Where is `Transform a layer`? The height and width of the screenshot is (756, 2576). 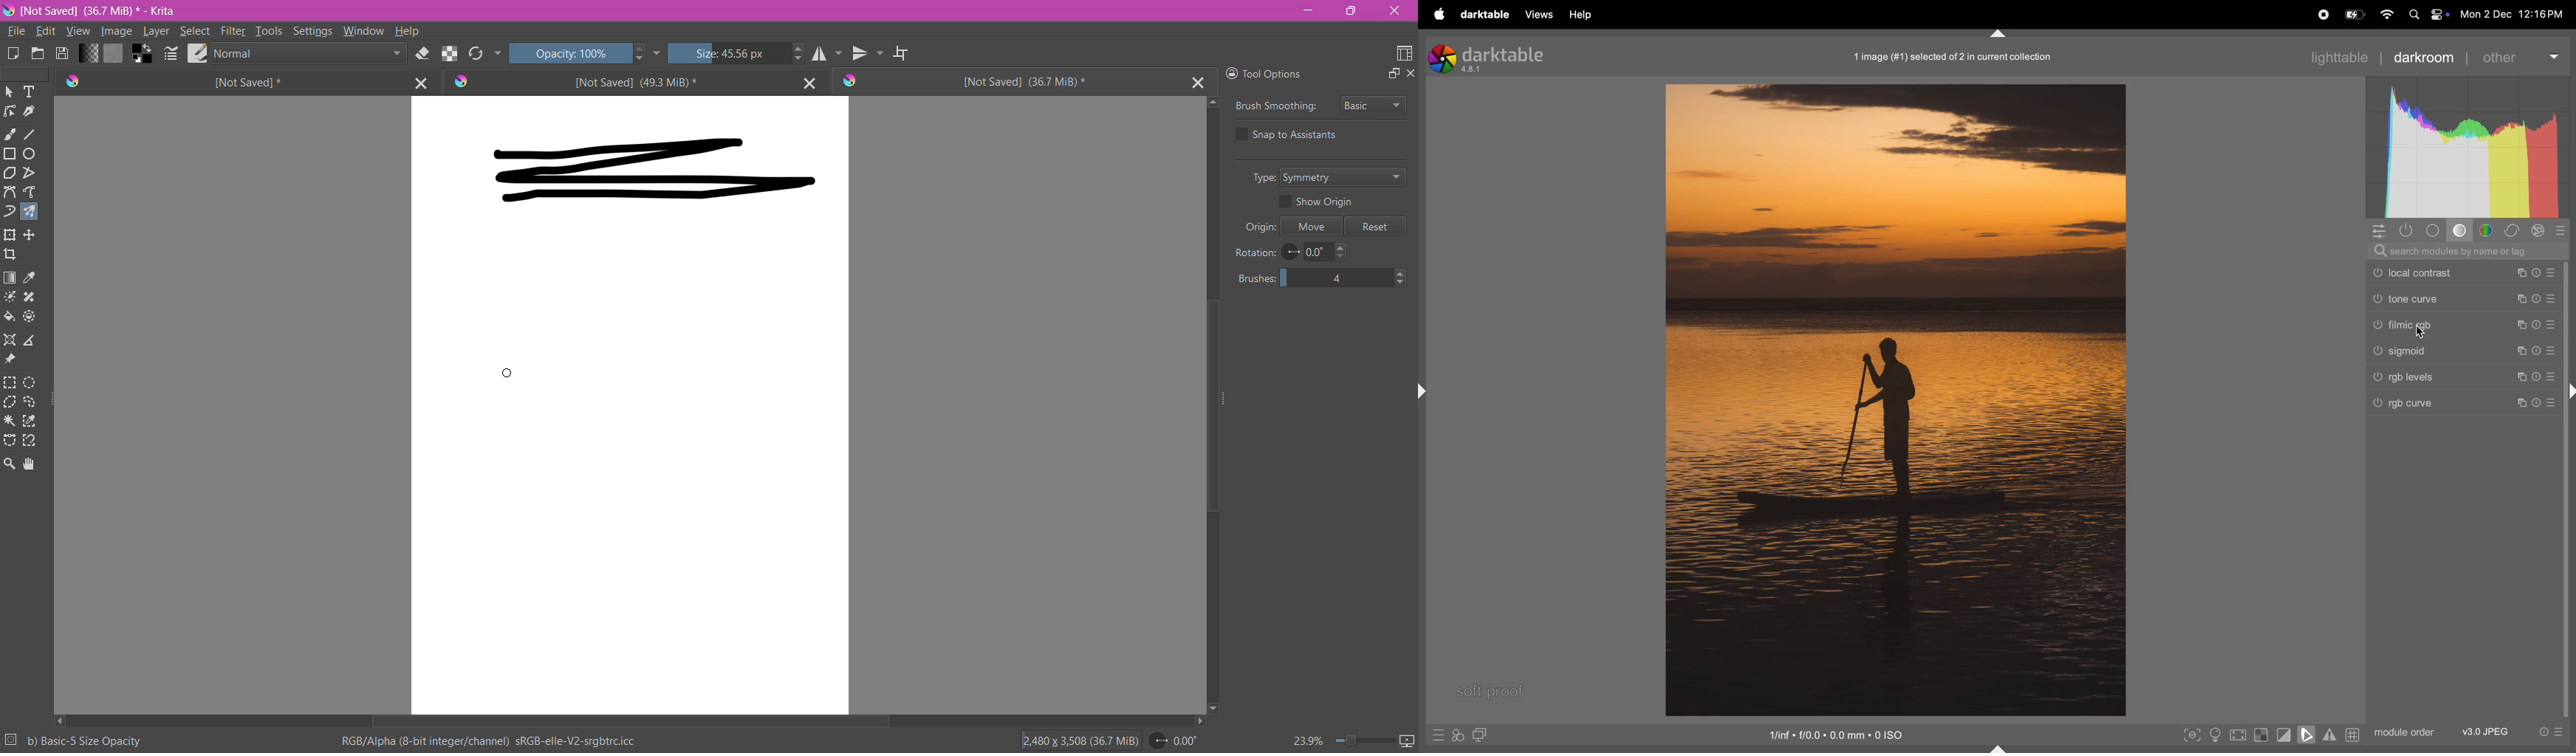 Transform a layer is located at coordinates (32, 235).